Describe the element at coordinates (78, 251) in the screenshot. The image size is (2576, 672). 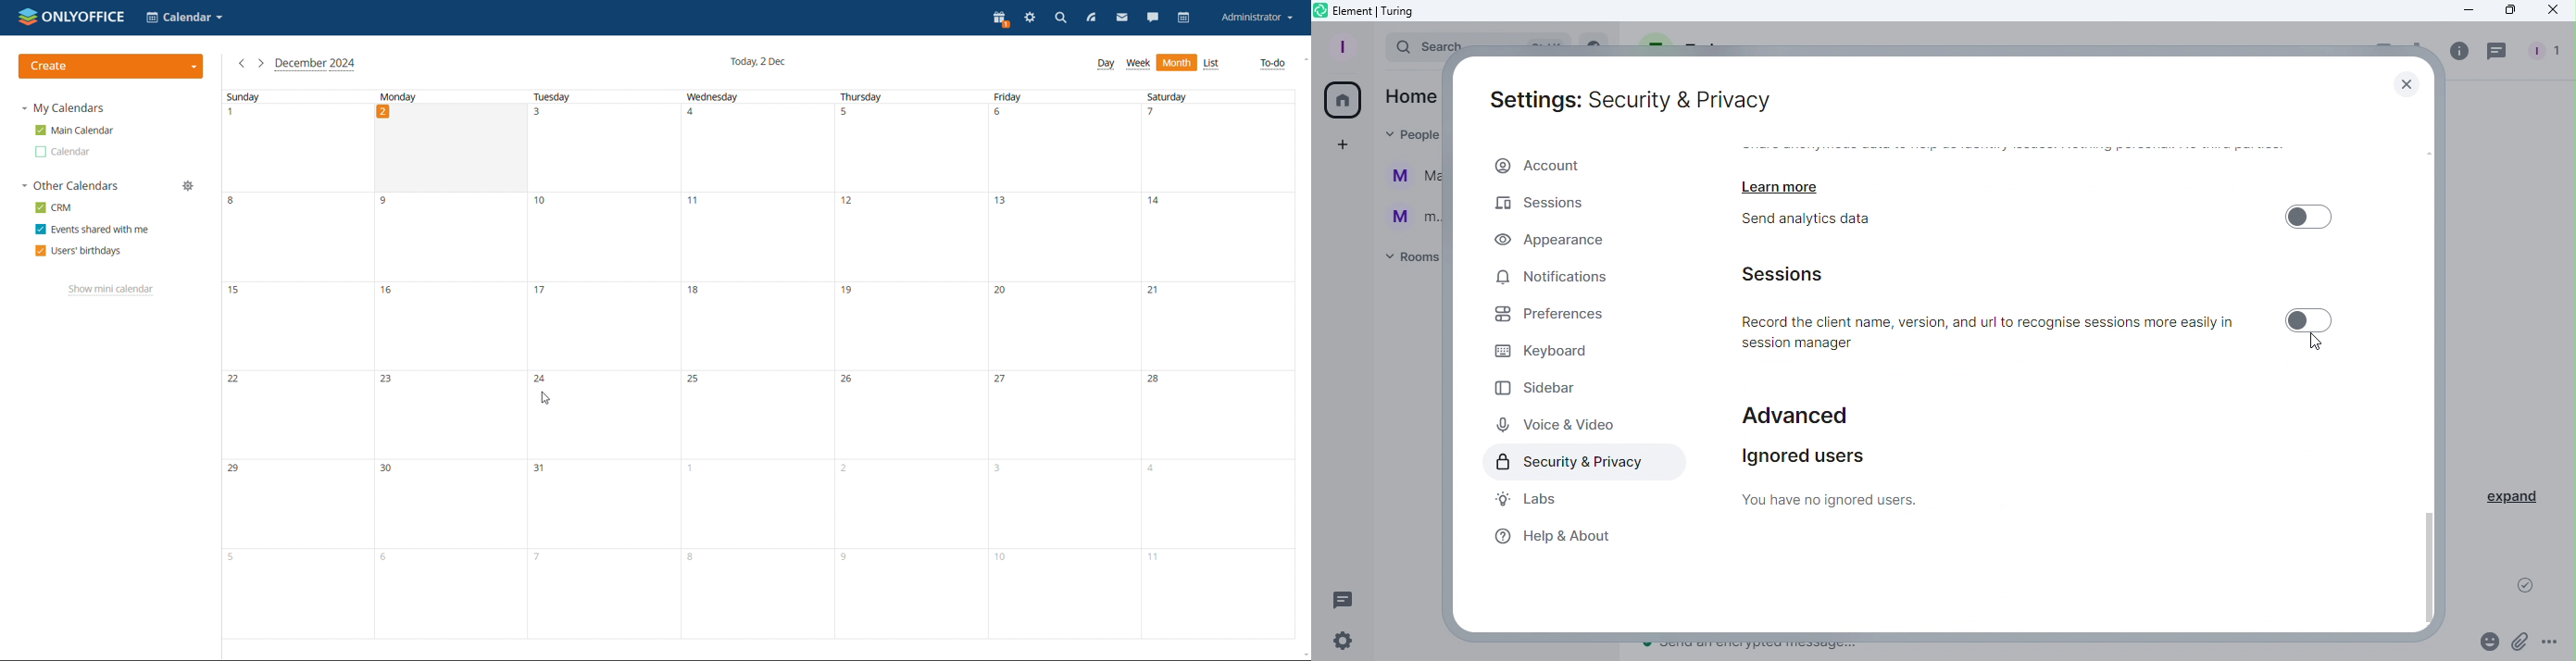
I see `users' birthdays` at that location.